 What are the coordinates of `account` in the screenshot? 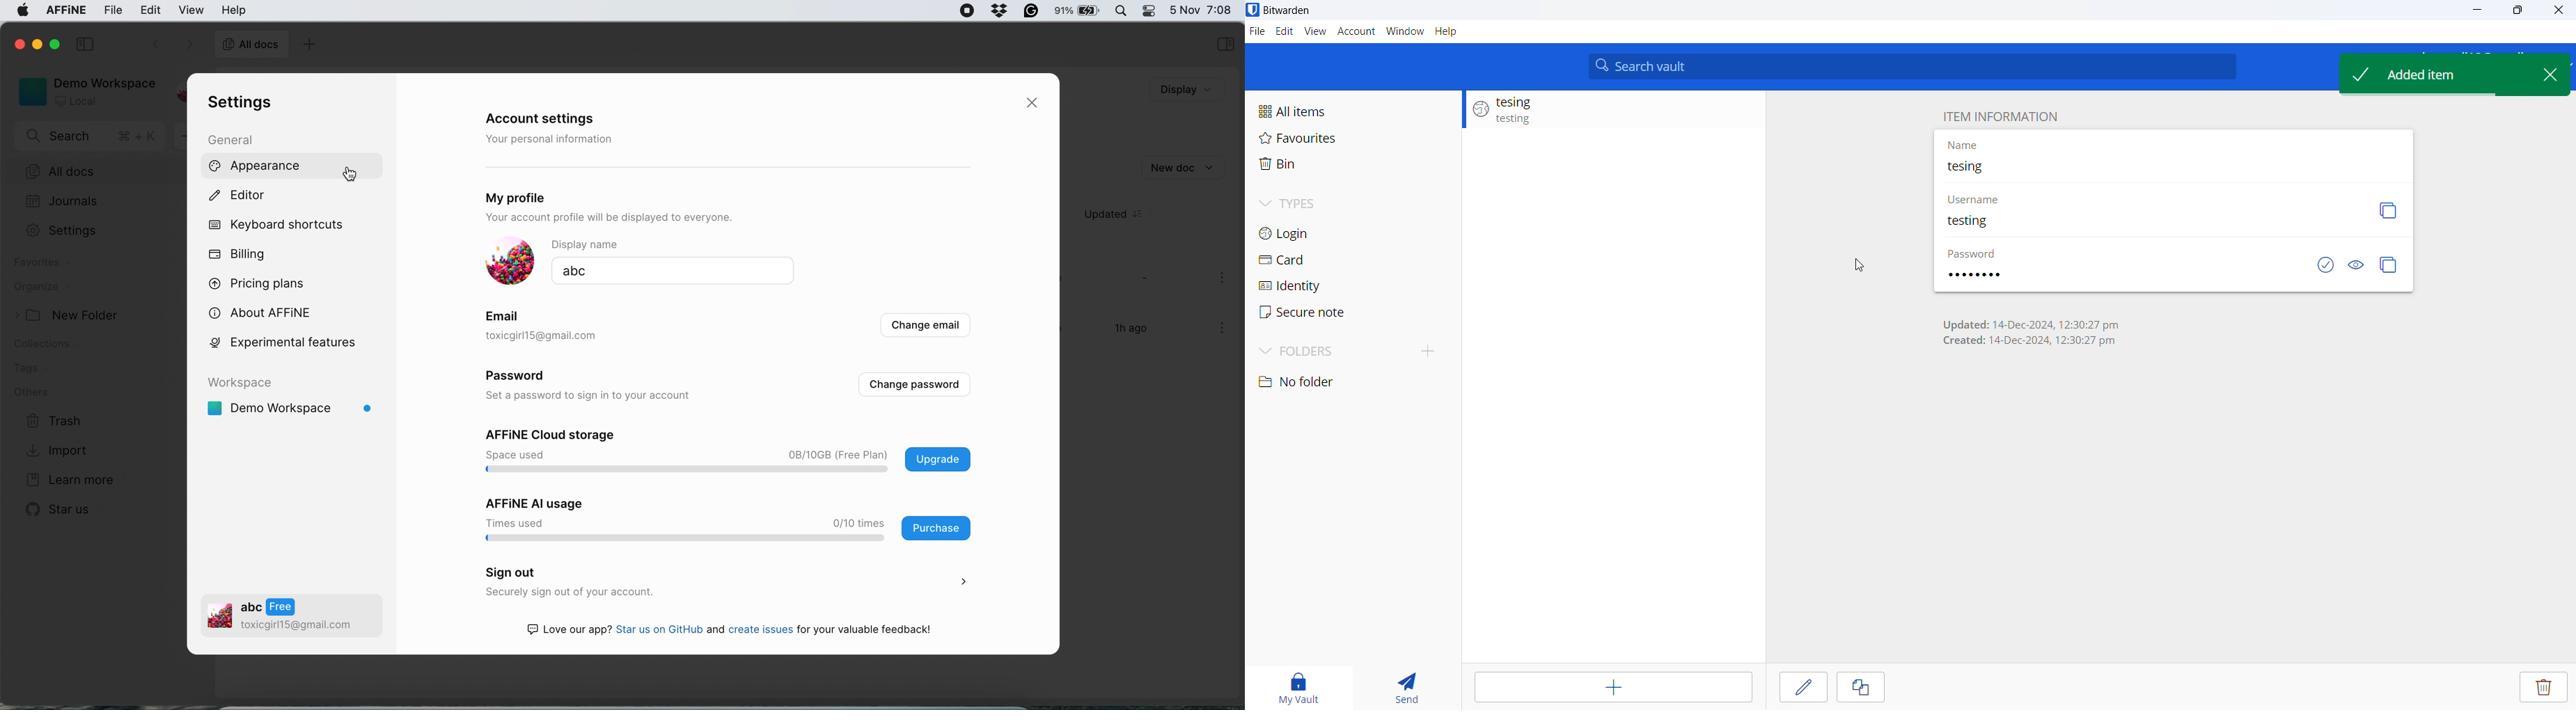 It's located at (1358, 33).